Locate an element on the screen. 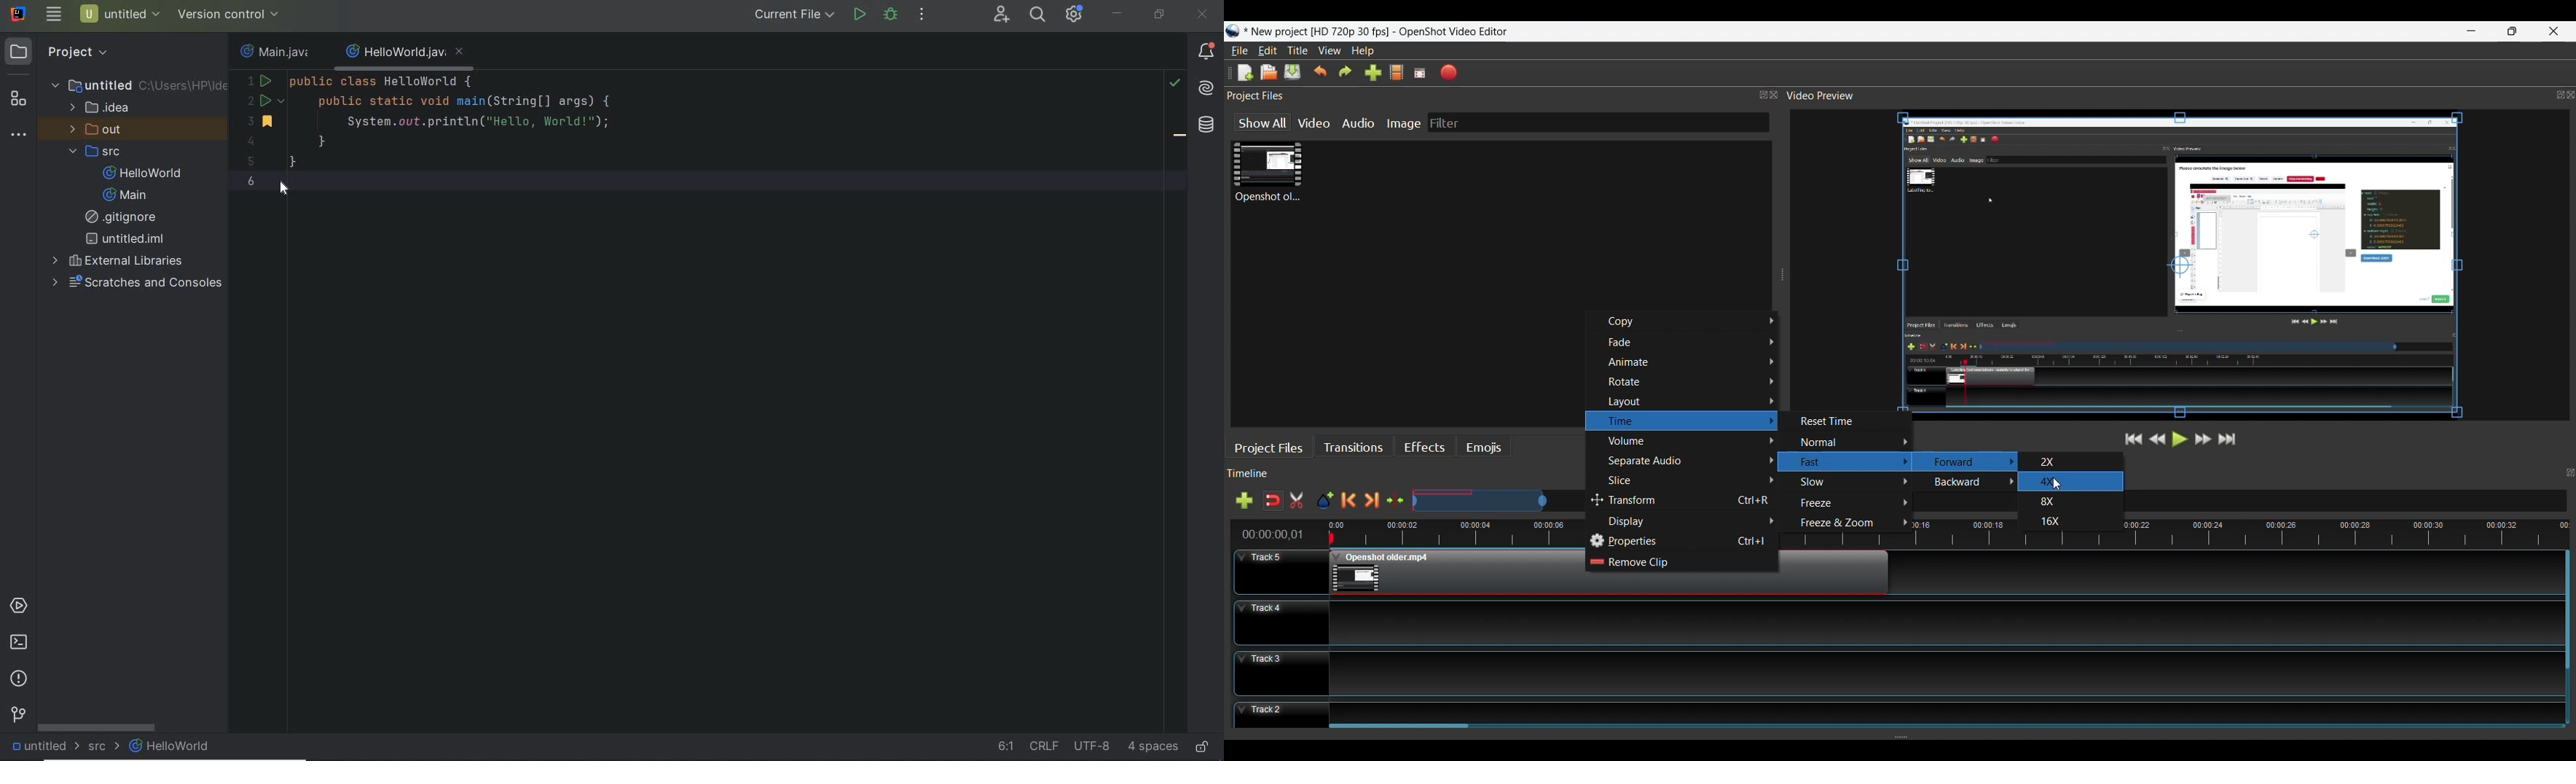 Image resolution: width=2576 pixels, height=784 pixels. Rewind is located at coordinates (2158, 438).